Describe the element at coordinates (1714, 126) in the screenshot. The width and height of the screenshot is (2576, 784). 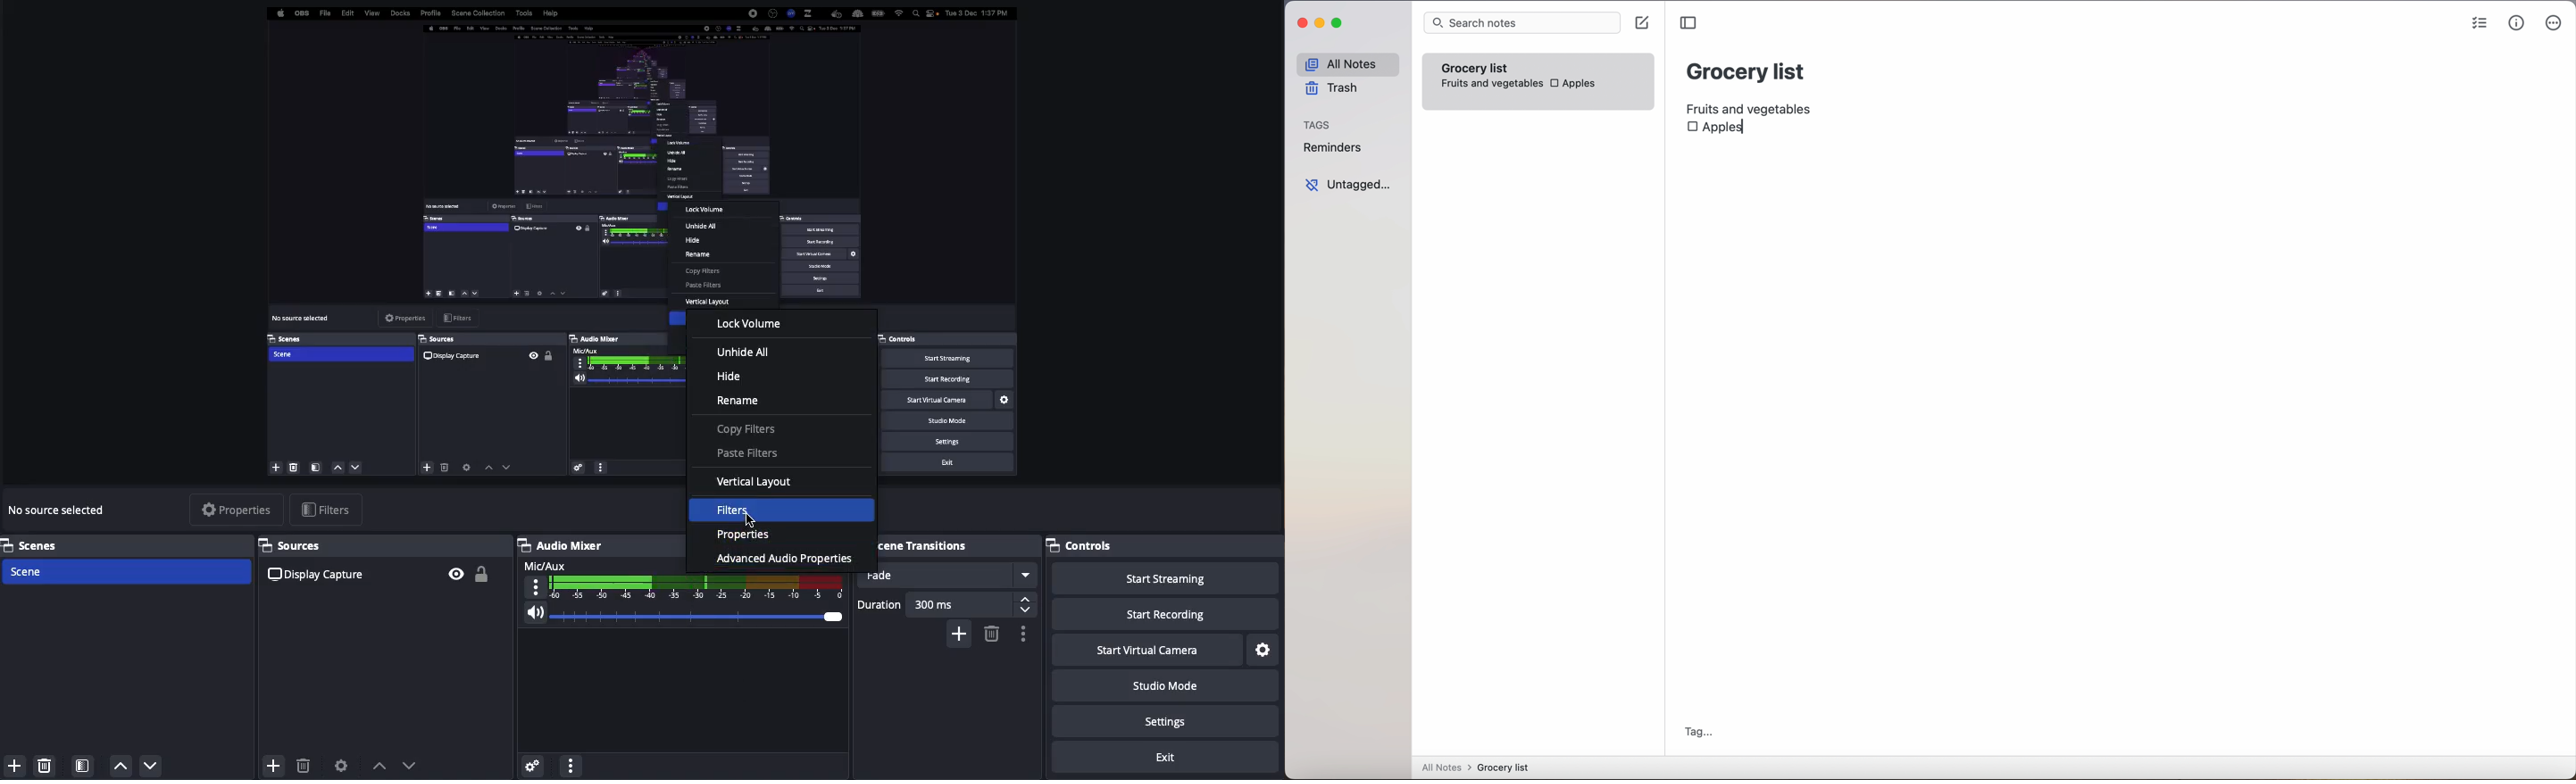
I see `Apples checkbox` at that location.